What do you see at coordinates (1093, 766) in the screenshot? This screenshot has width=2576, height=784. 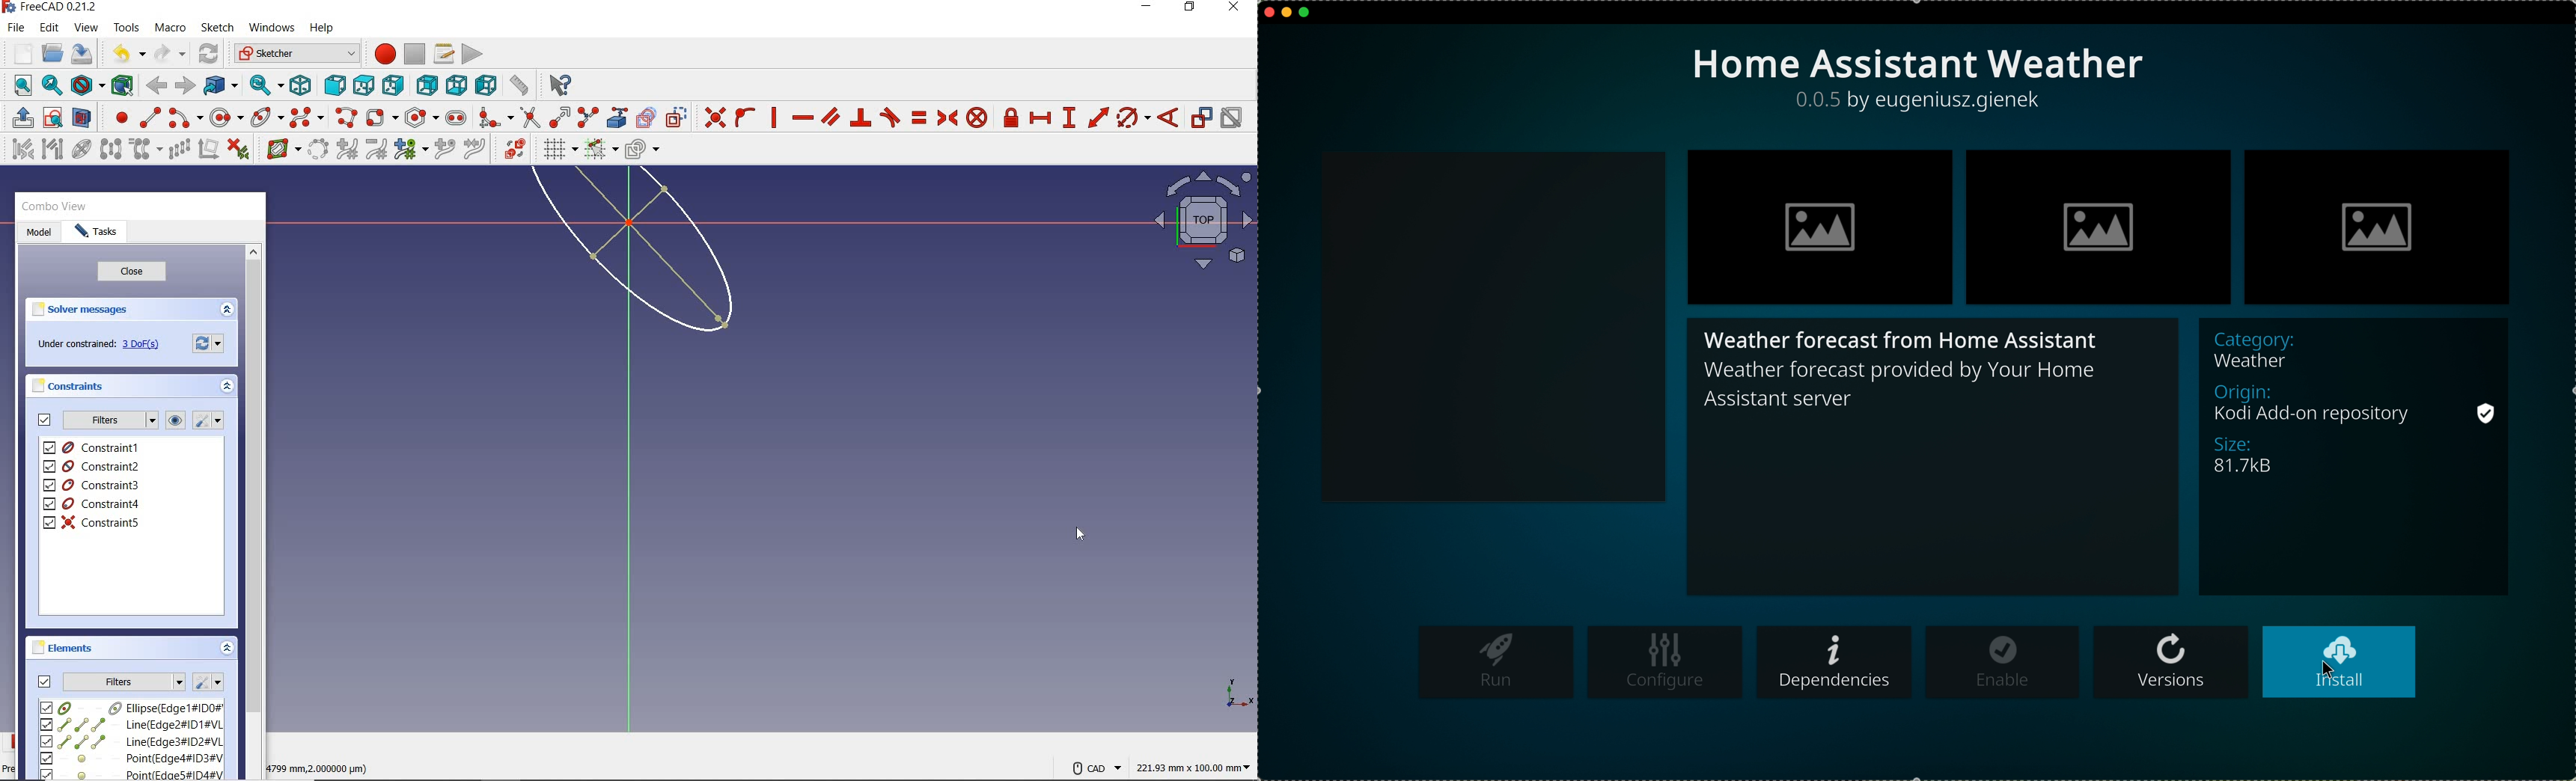 I see `CAD Navigation Style` at bounding box center [1093, 766].